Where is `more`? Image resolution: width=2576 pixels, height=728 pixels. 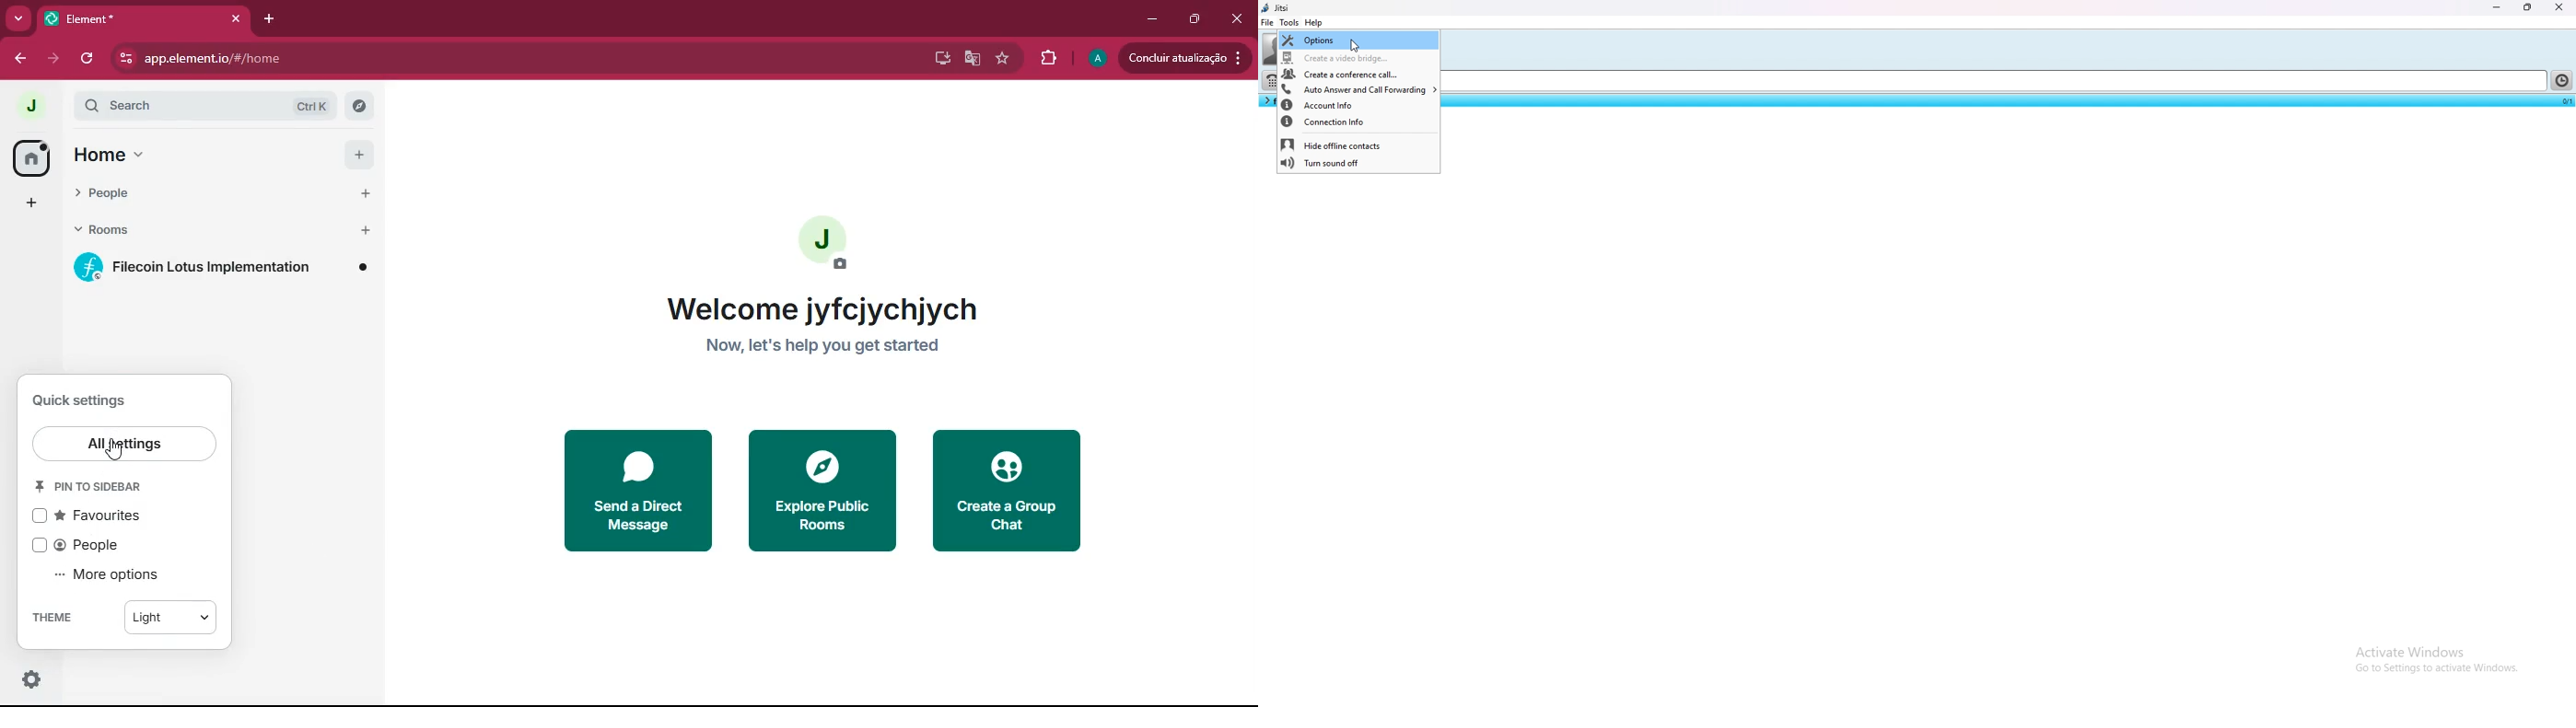
more is located at coordinates (20, 19).